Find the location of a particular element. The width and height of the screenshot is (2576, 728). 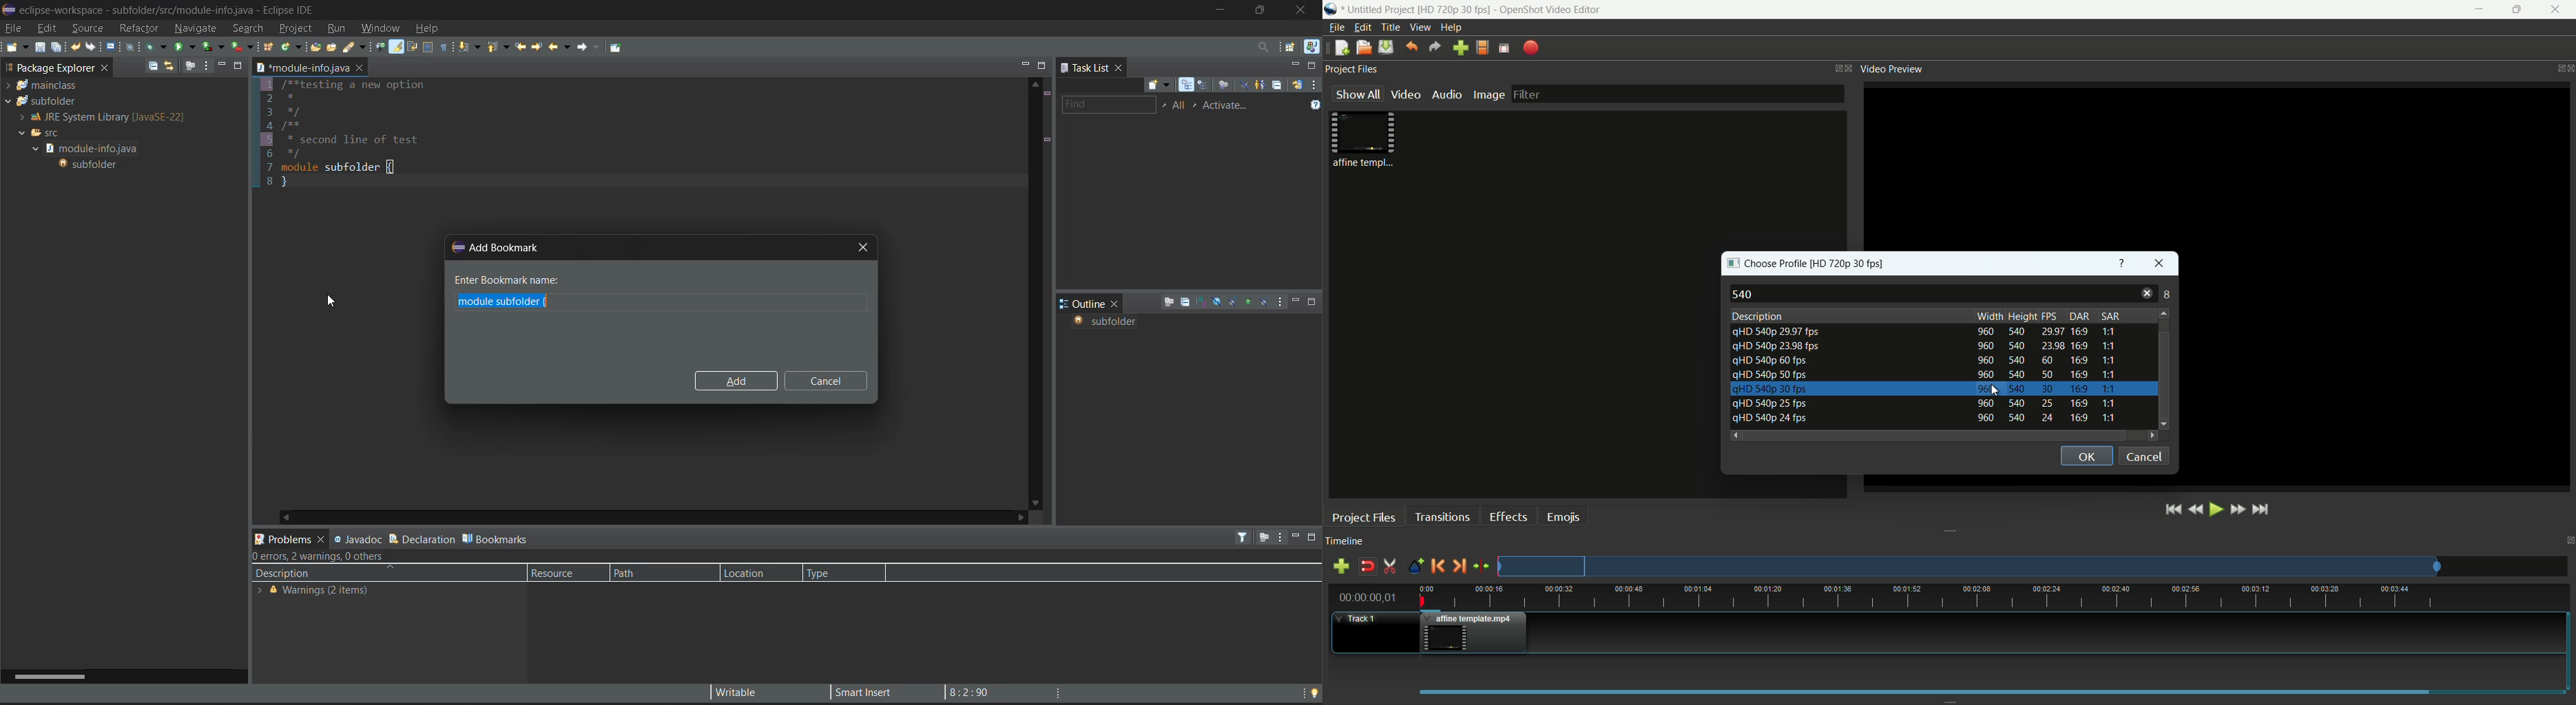

project name is located at coordinates (1379, 10).